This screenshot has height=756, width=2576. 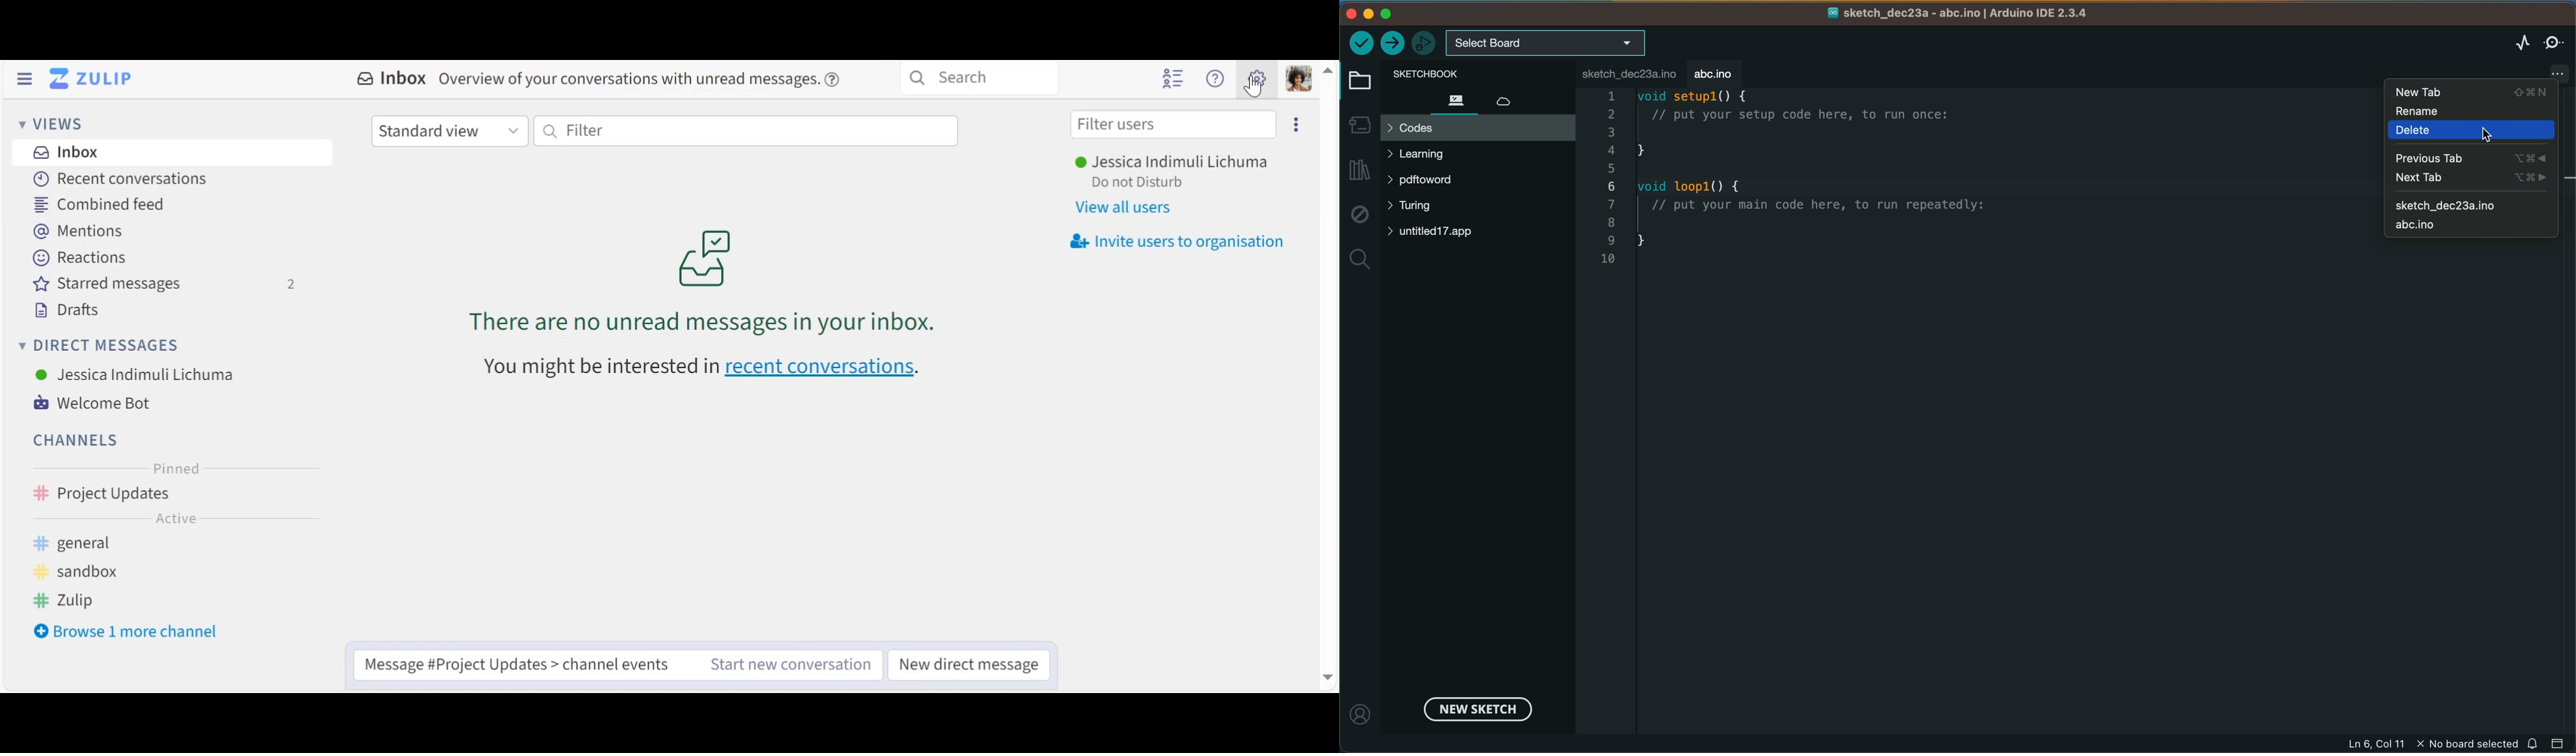 I want to click on Search, so click(x=981, y=79).